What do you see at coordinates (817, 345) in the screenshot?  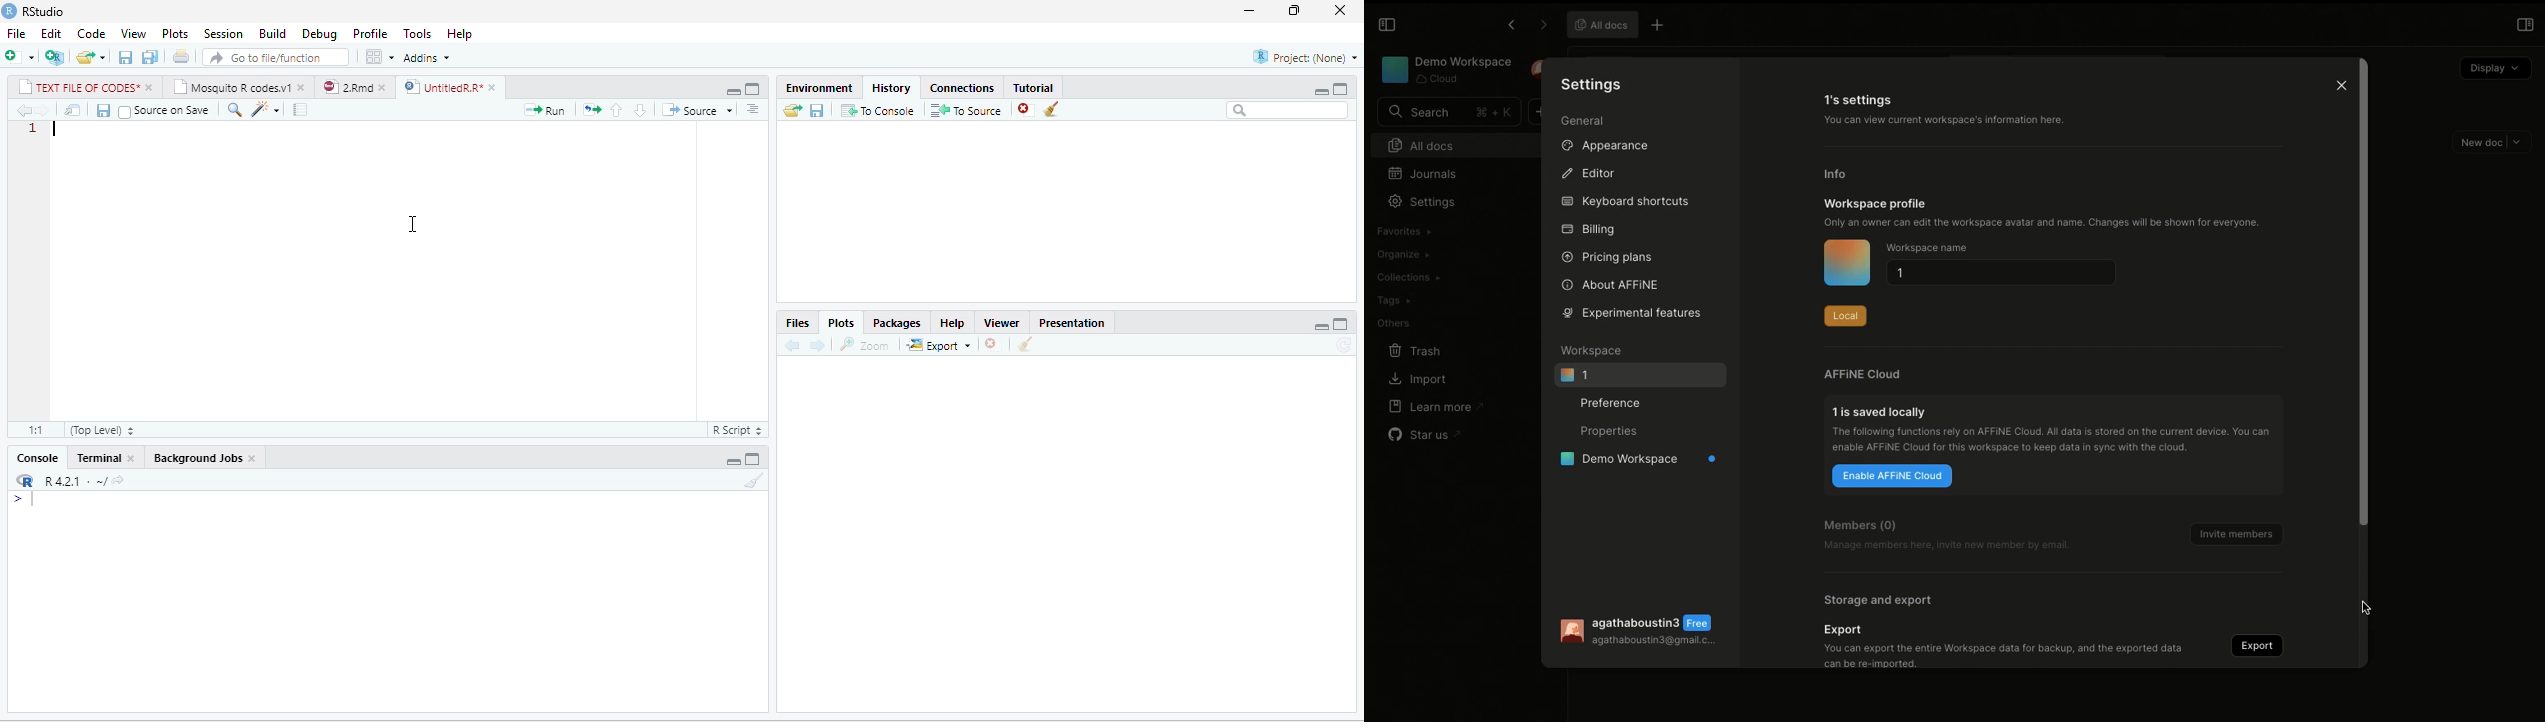 I see `forward` at bounding box center [817, 345].